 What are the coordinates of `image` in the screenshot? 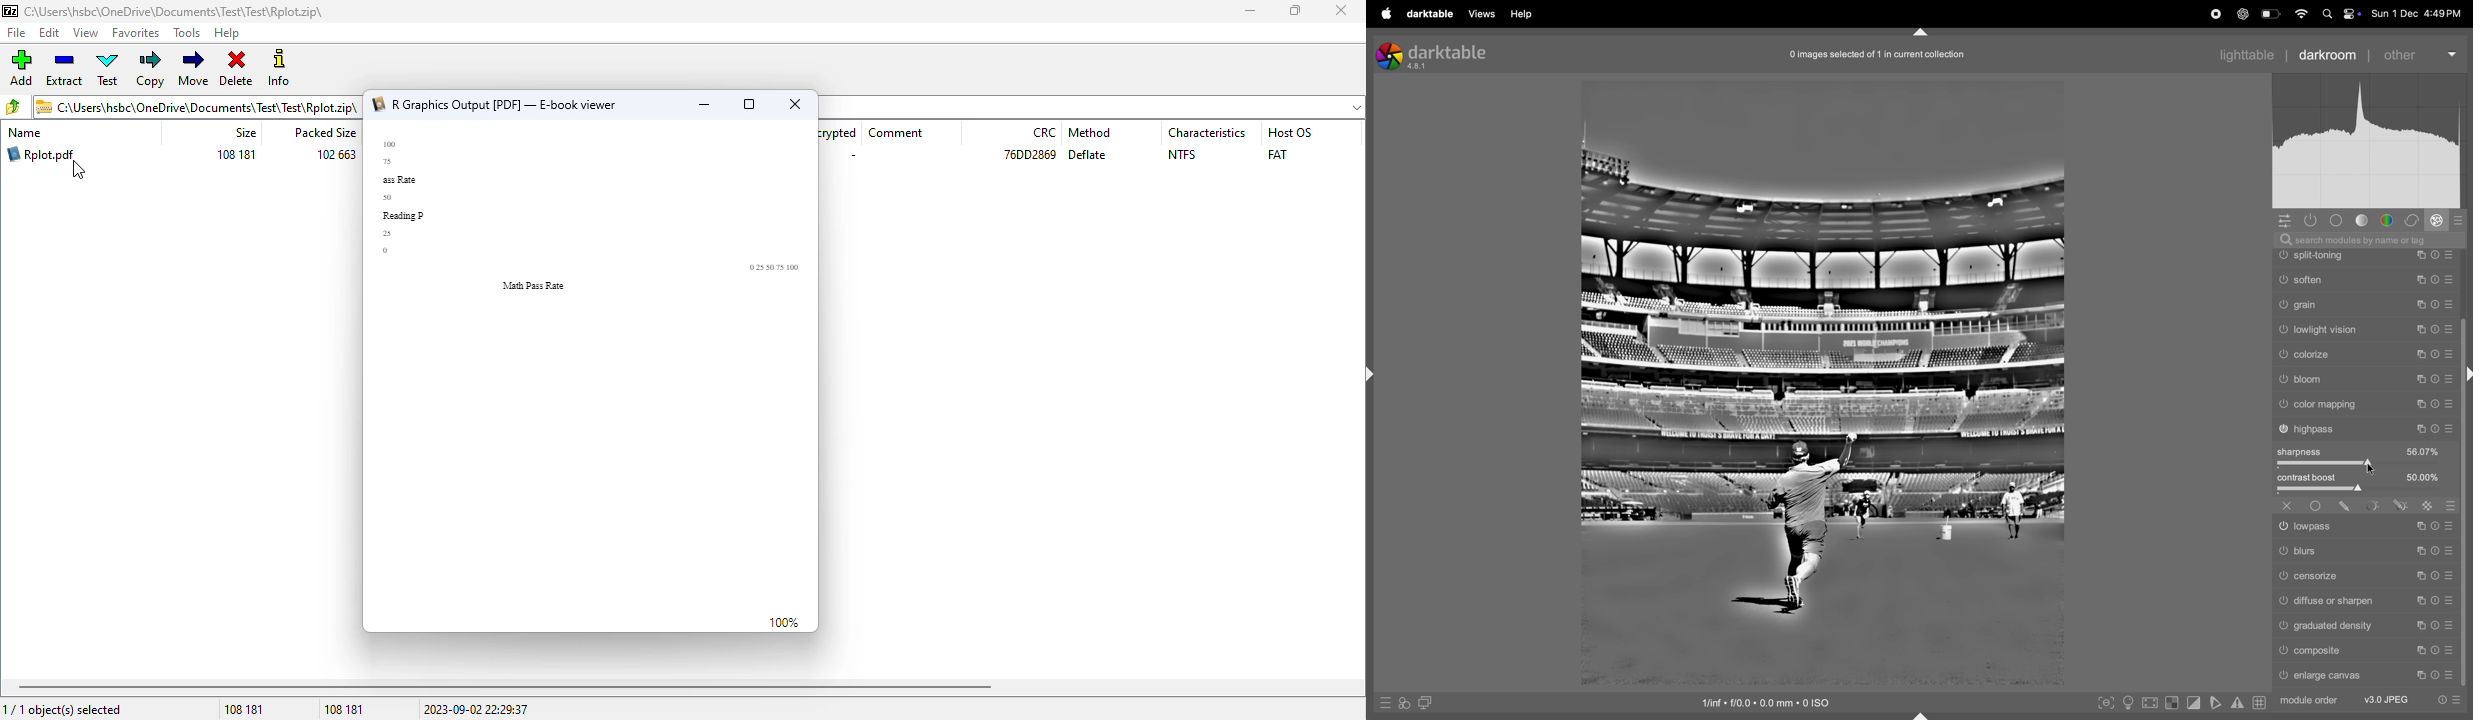 It's located at (1822, 381).